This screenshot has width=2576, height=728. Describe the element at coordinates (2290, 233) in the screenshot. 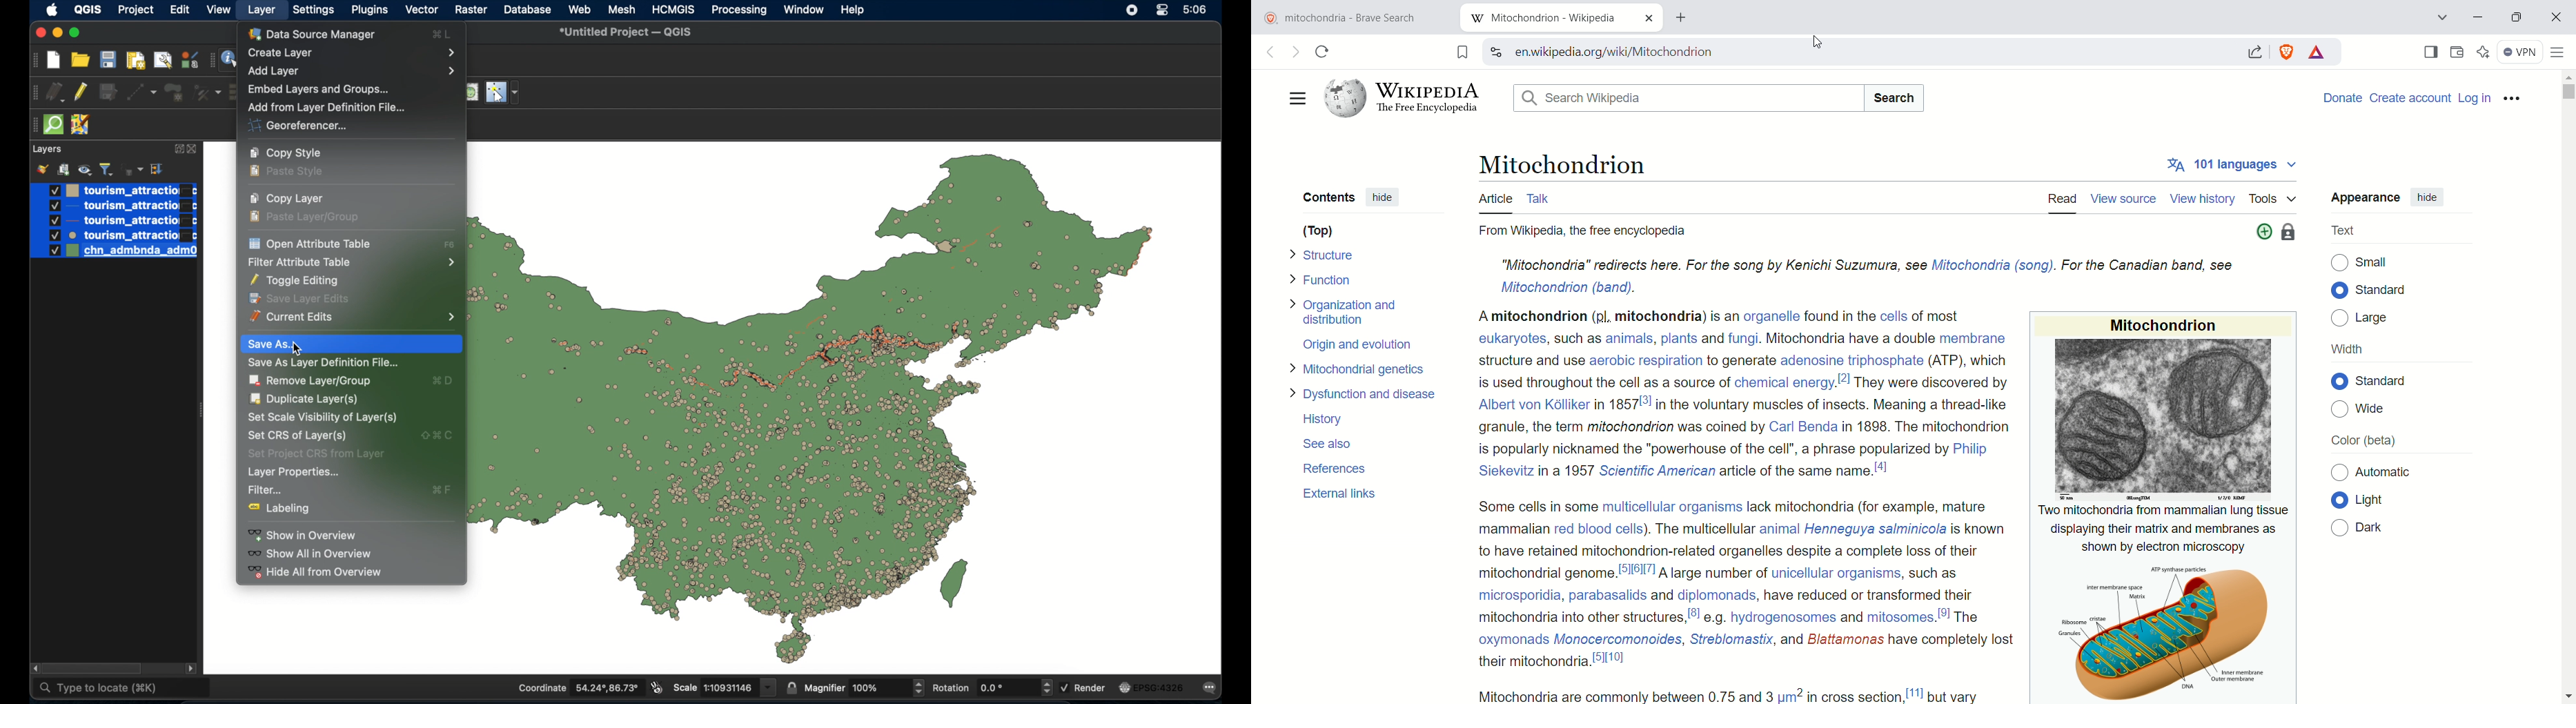

I see `Private` at that location.